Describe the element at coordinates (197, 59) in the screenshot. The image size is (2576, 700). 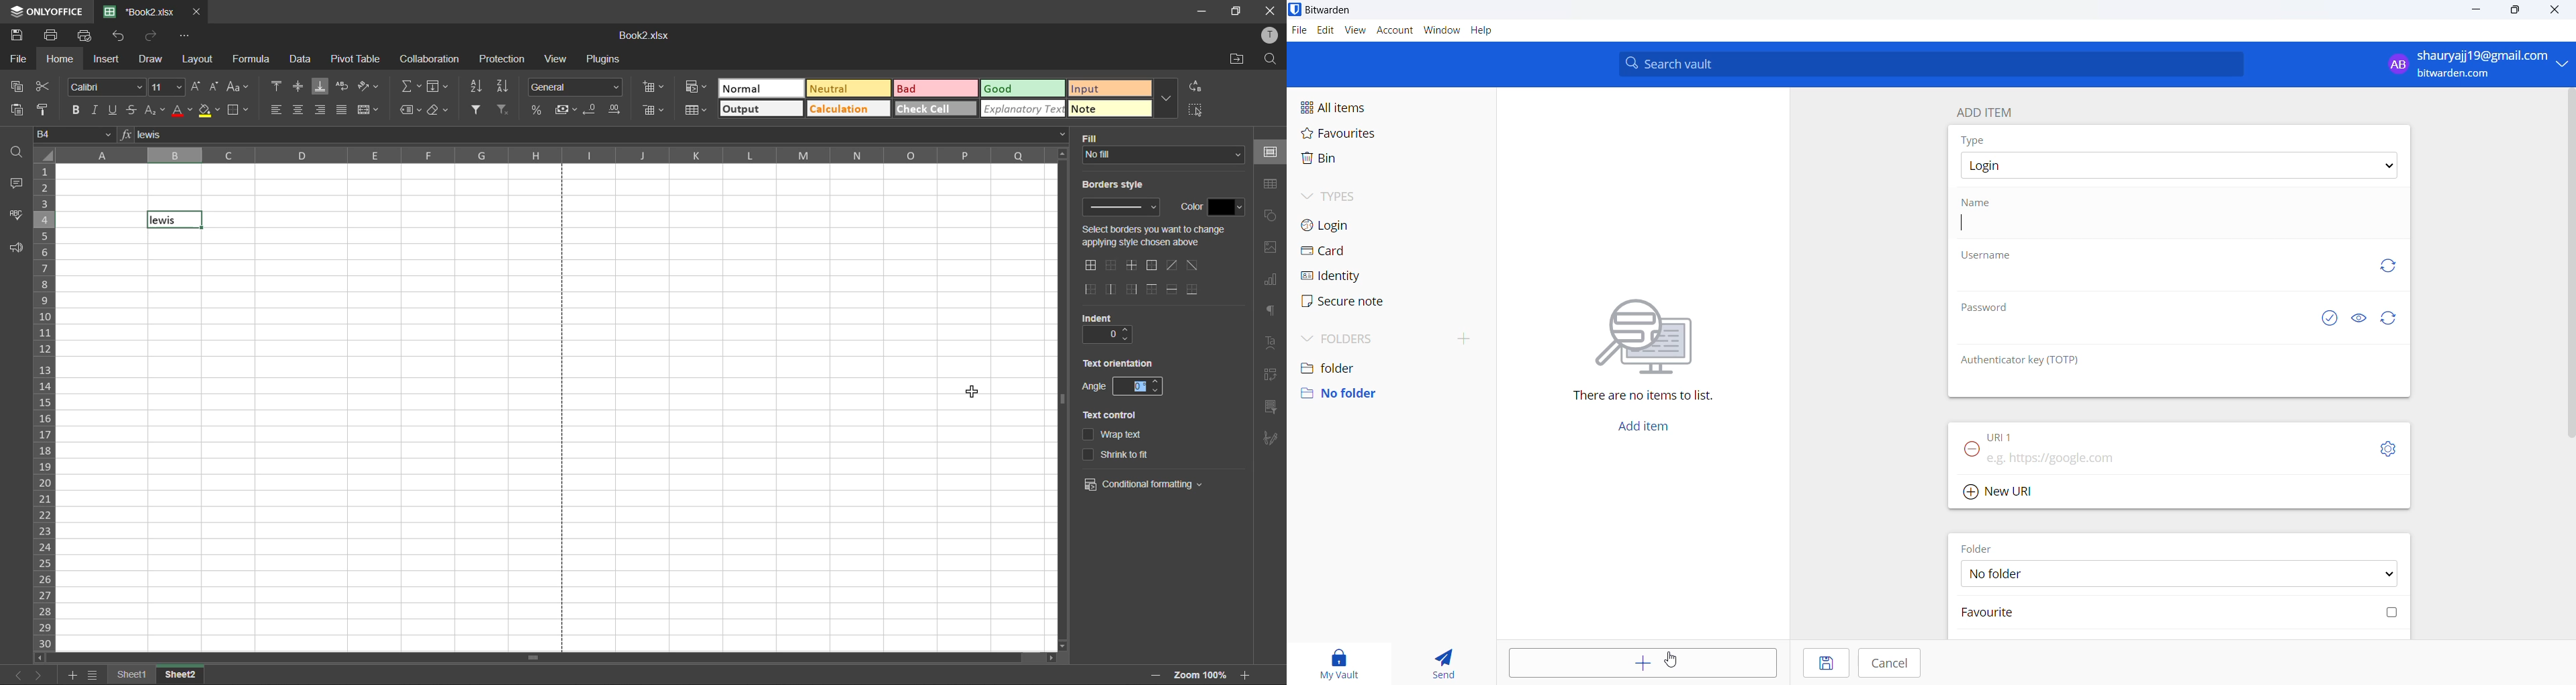
I see `layout` at that location.